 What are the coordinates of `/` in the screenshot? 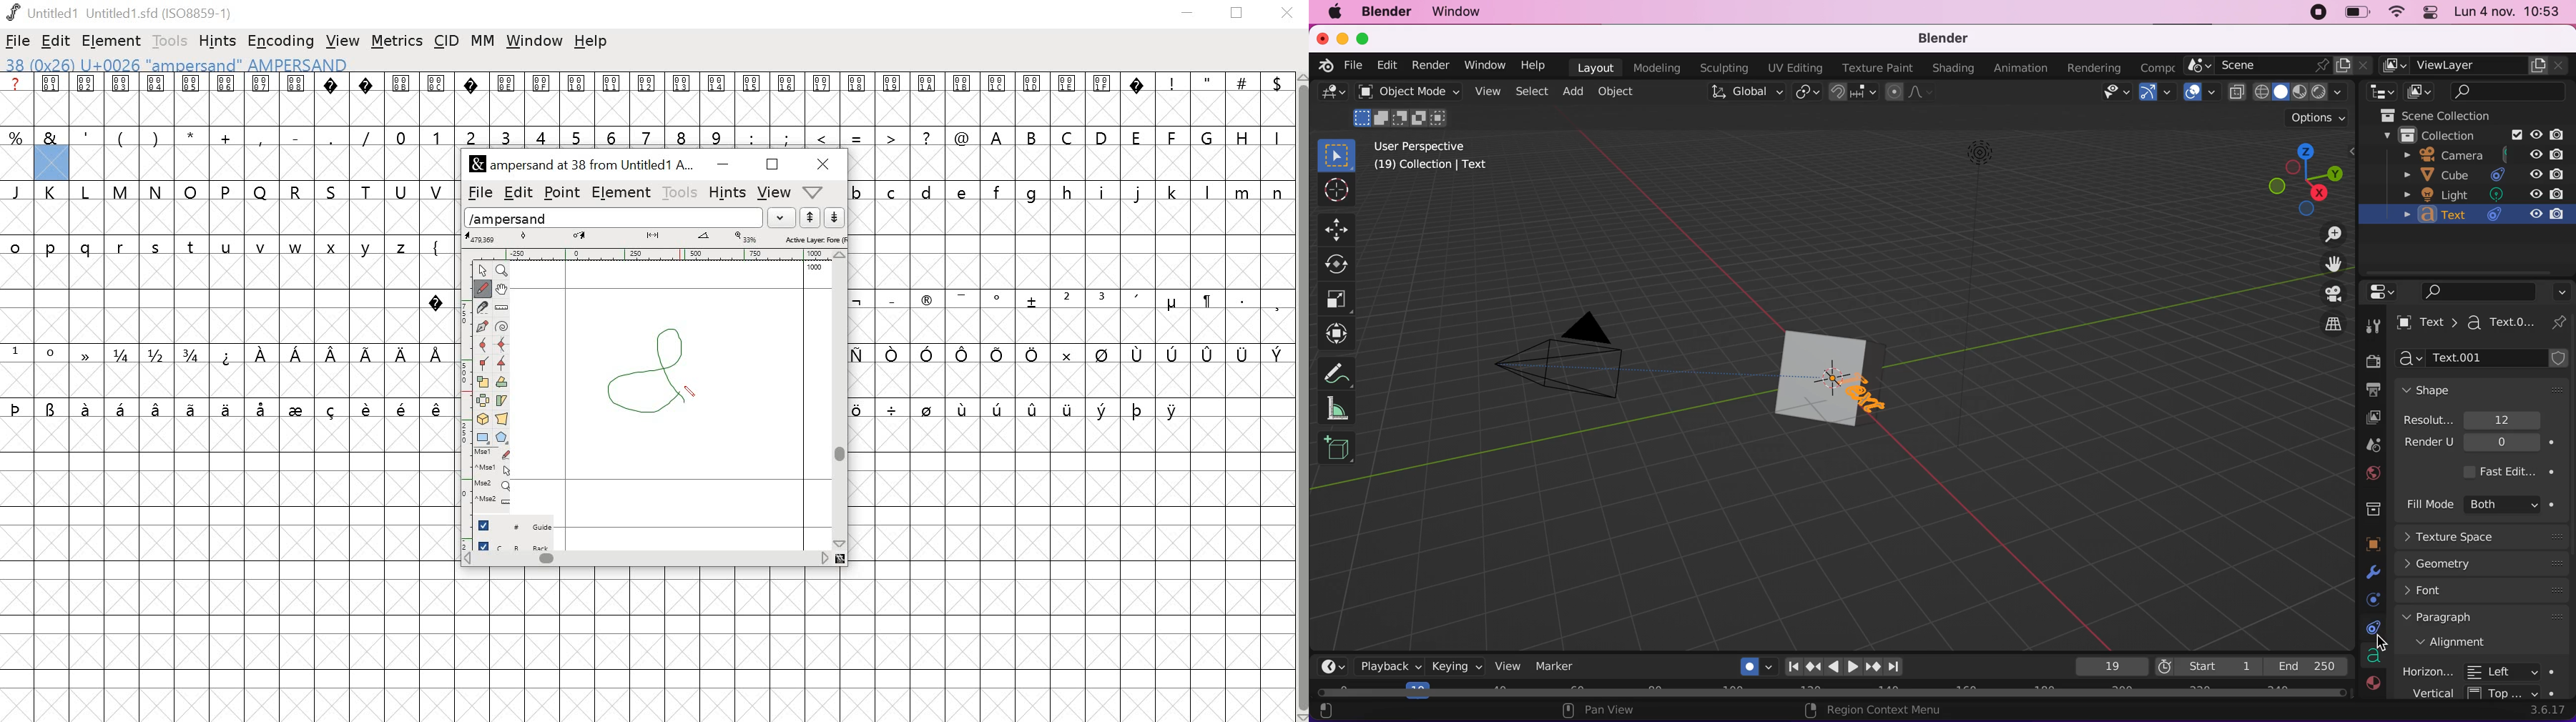 It's located at (366, 137).